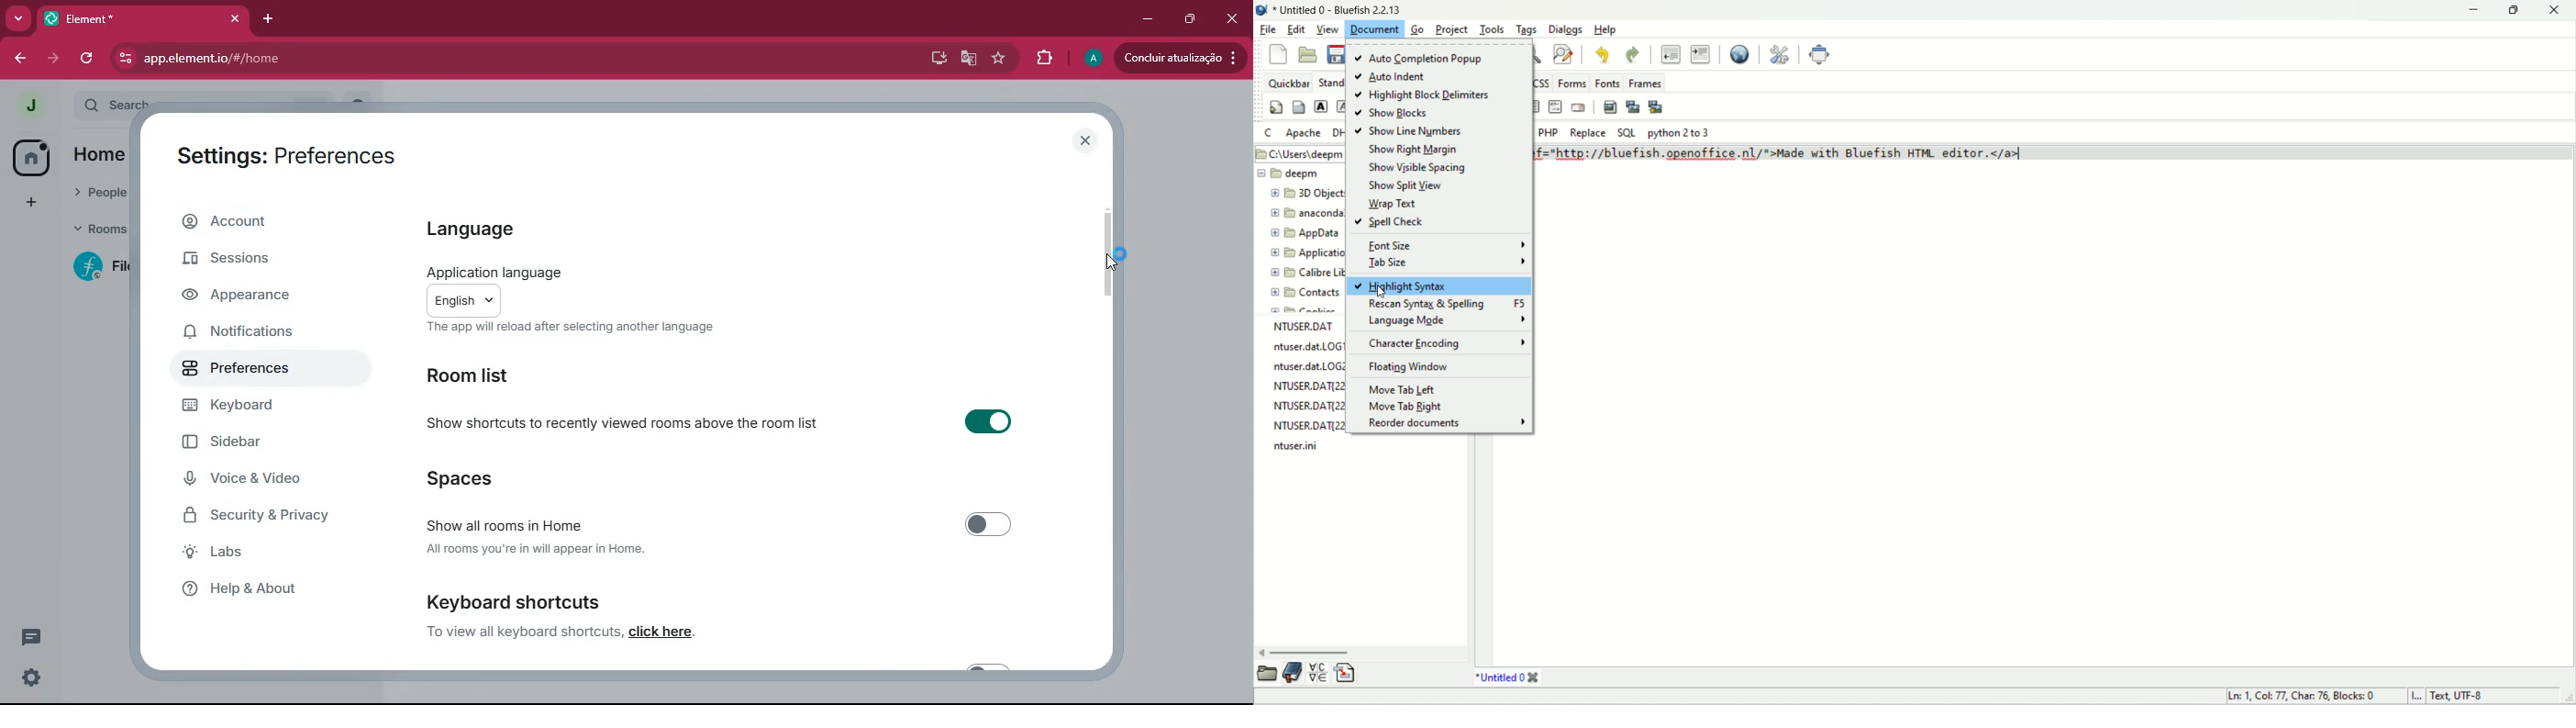 This screenshot has width=2576, height=728. What do you see at coordinates (1406, 185) in the screenshot?
I see `show split view` at bounding box center [1406, 185].